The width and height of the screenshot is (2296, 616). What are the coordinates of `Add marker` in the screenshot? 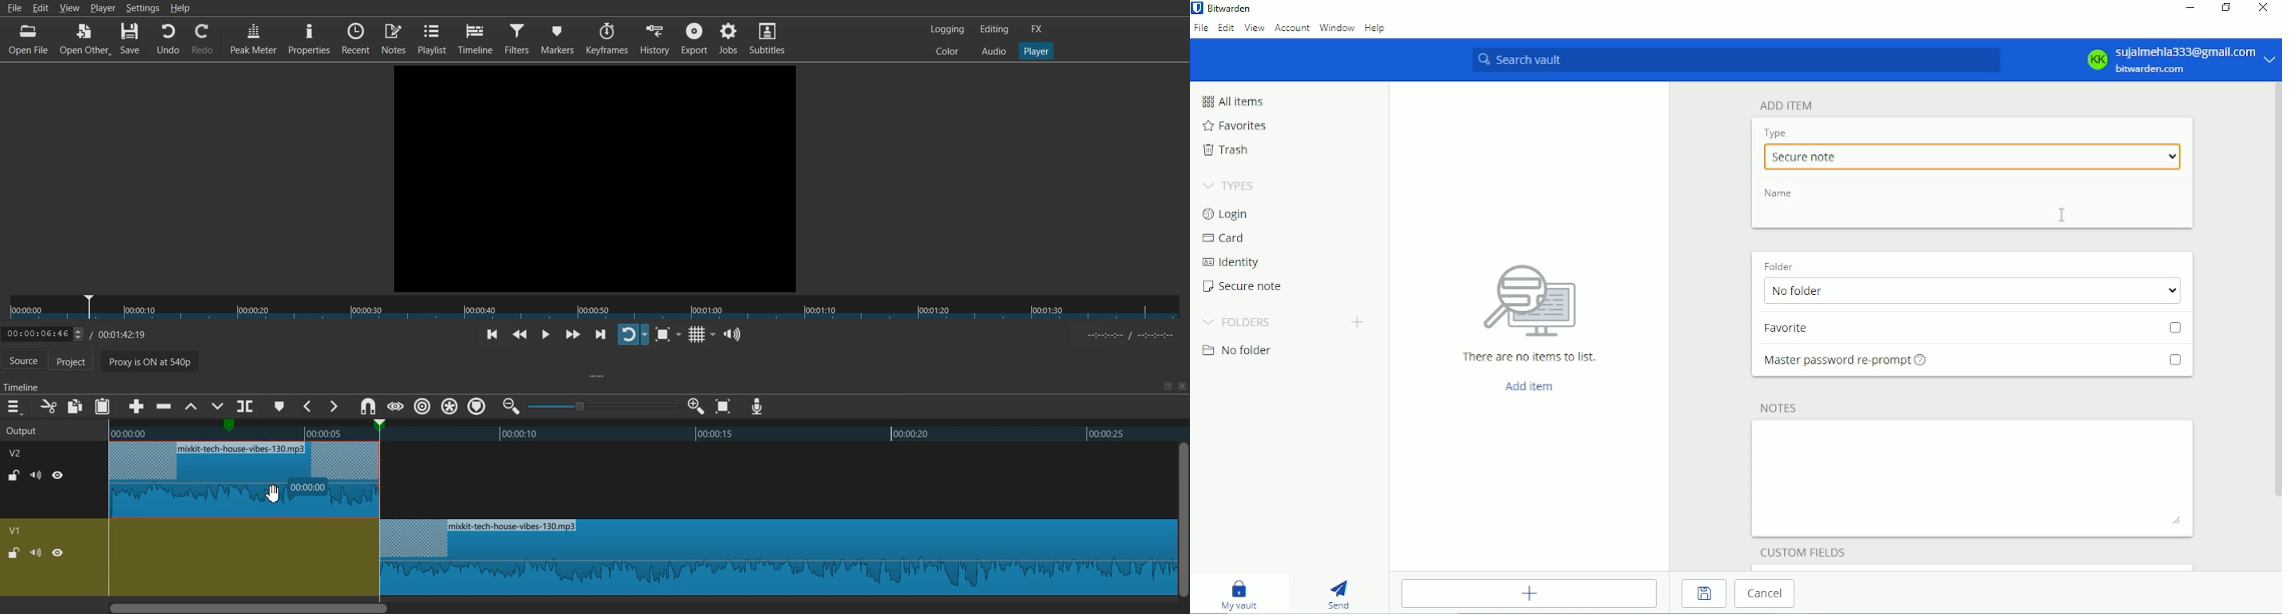 It's located at (280, 406).